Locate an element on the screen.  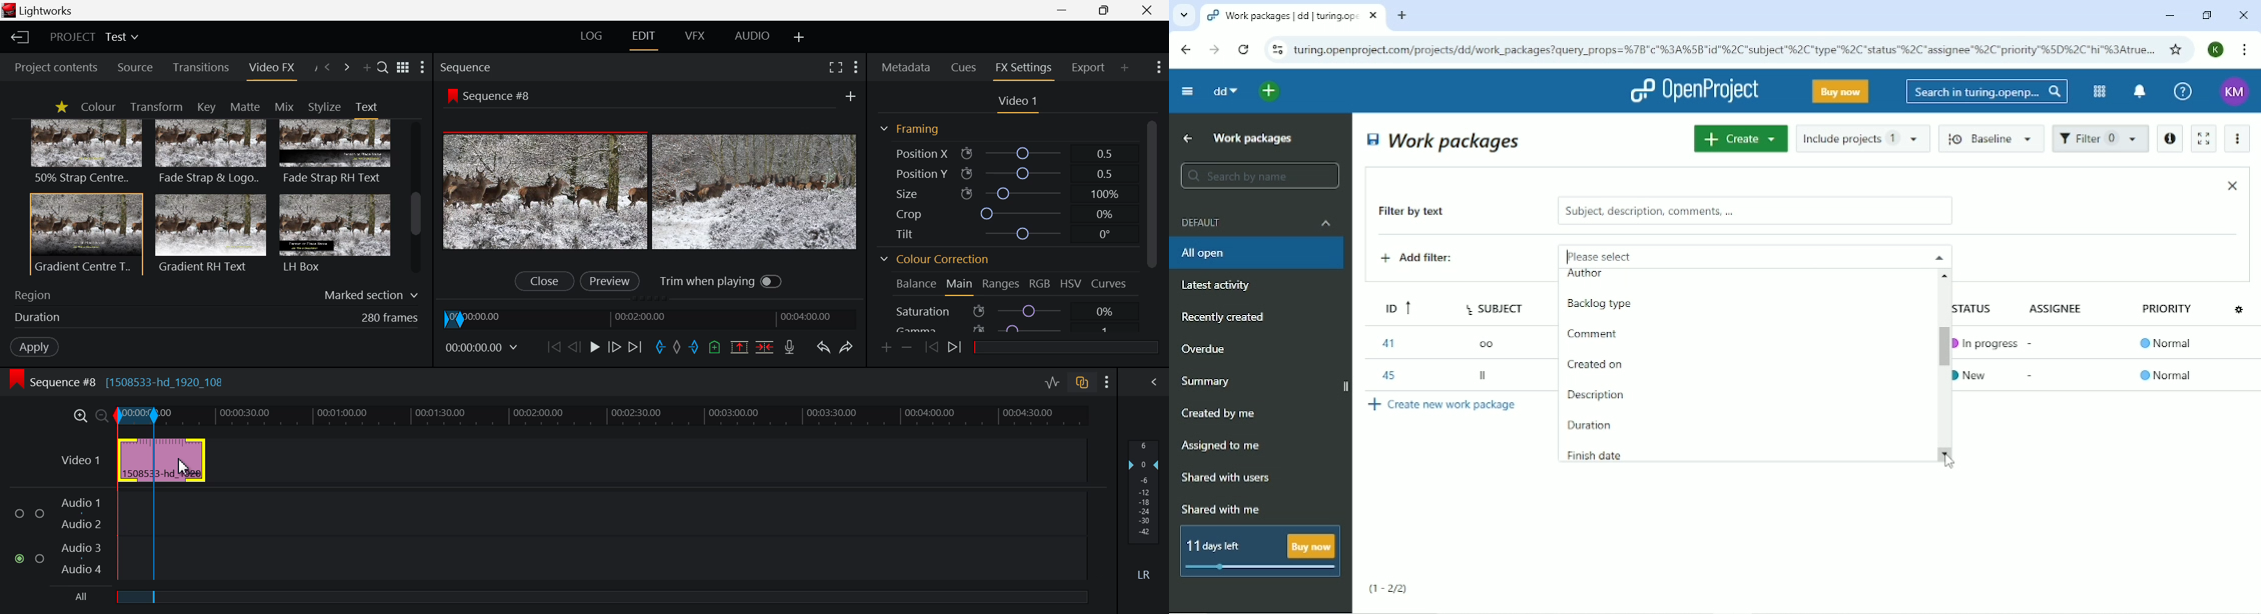
Key is located at coordinates (205, 107).